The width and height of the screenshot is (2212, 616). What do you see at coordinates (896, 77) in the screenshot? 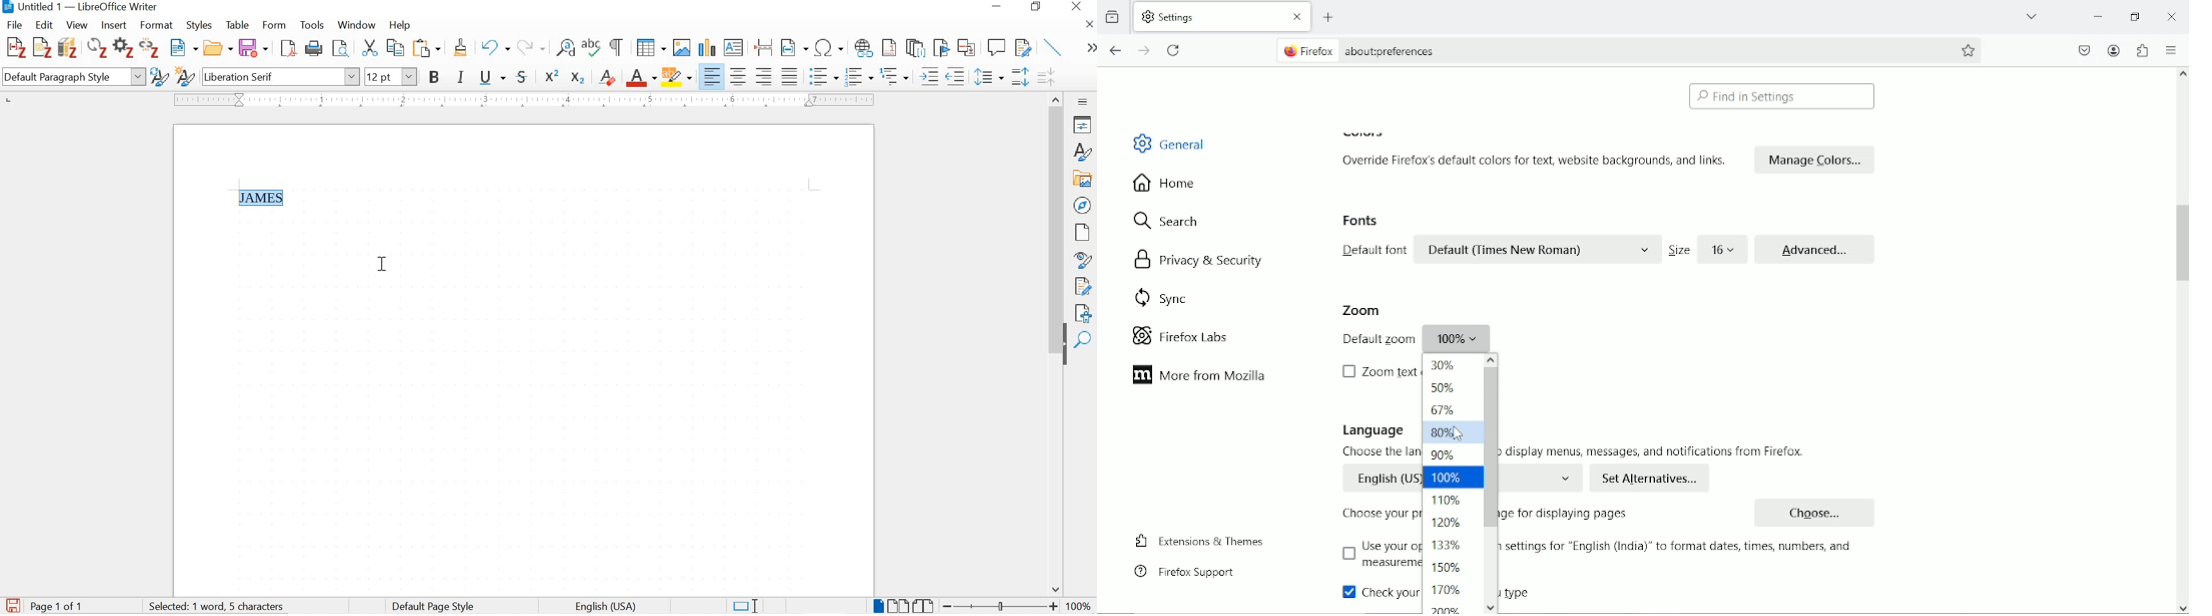
I see `outline format` at bounding box center [896, 77].